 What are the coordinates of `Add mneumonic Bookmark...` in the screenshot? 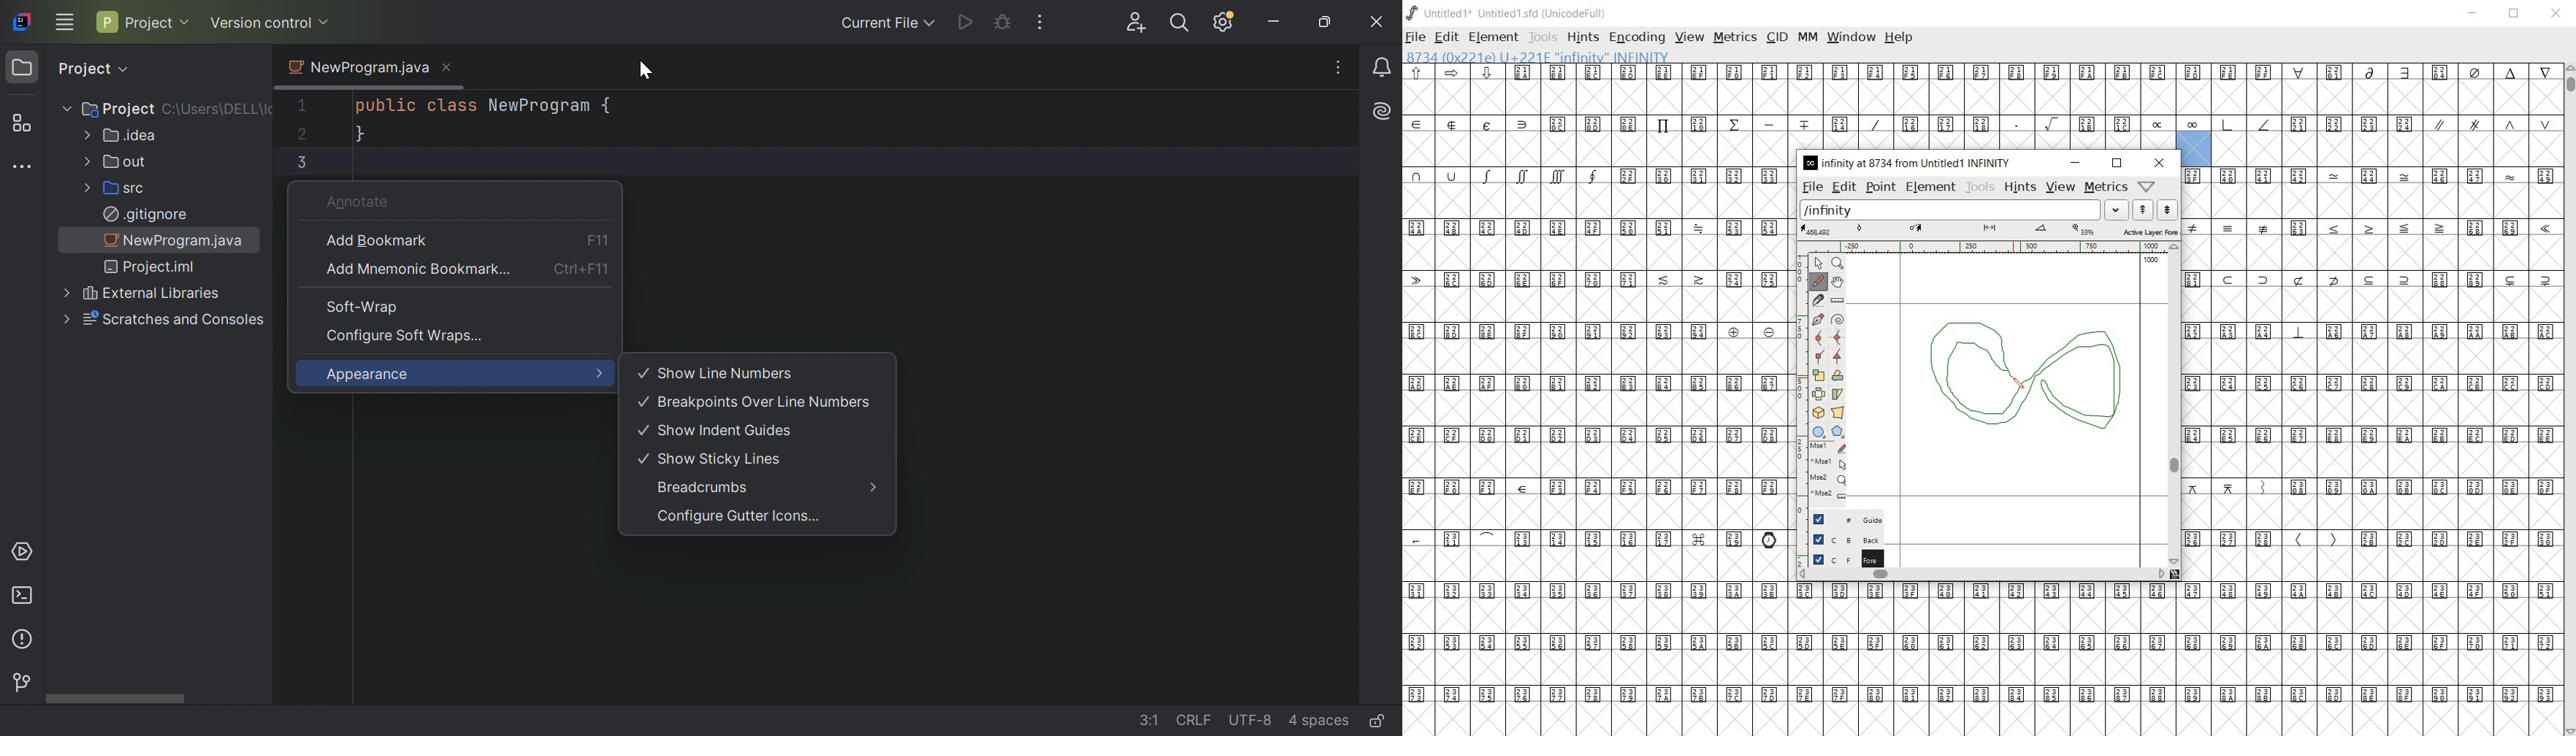 It's located at (417, 270).